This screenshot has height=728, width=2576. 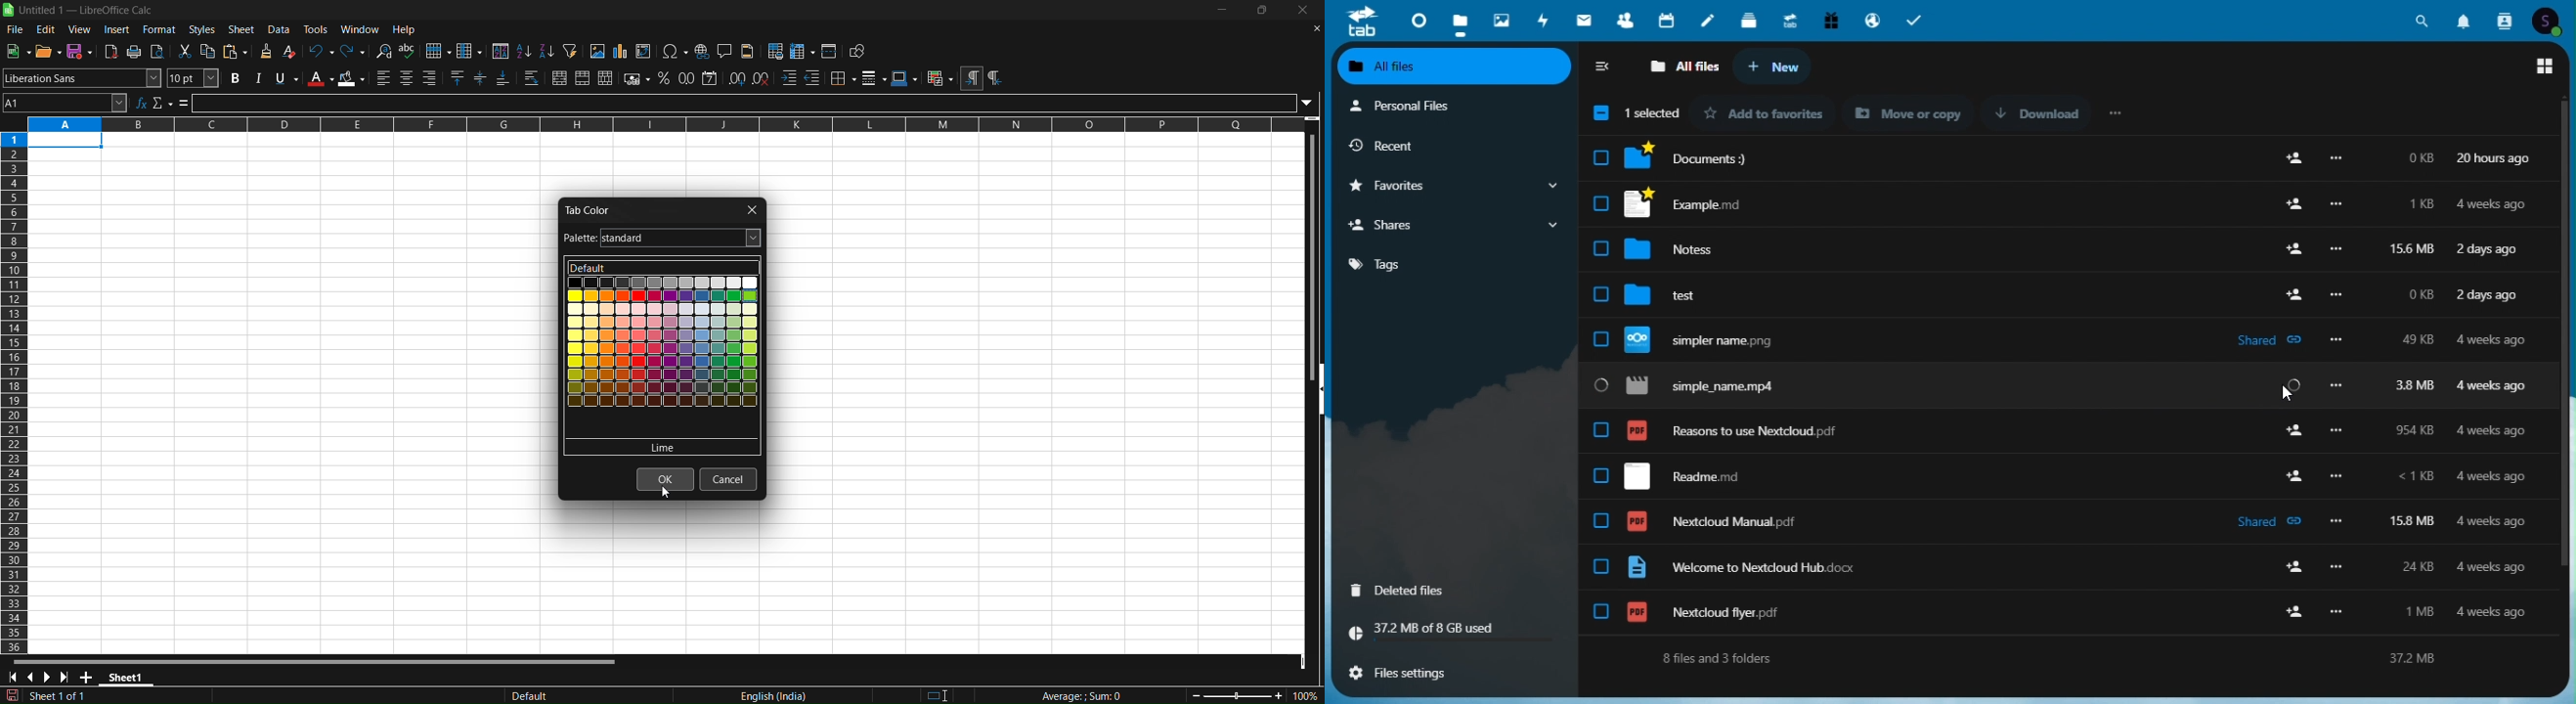 I want to click on background color, so click(x=353, y=79).